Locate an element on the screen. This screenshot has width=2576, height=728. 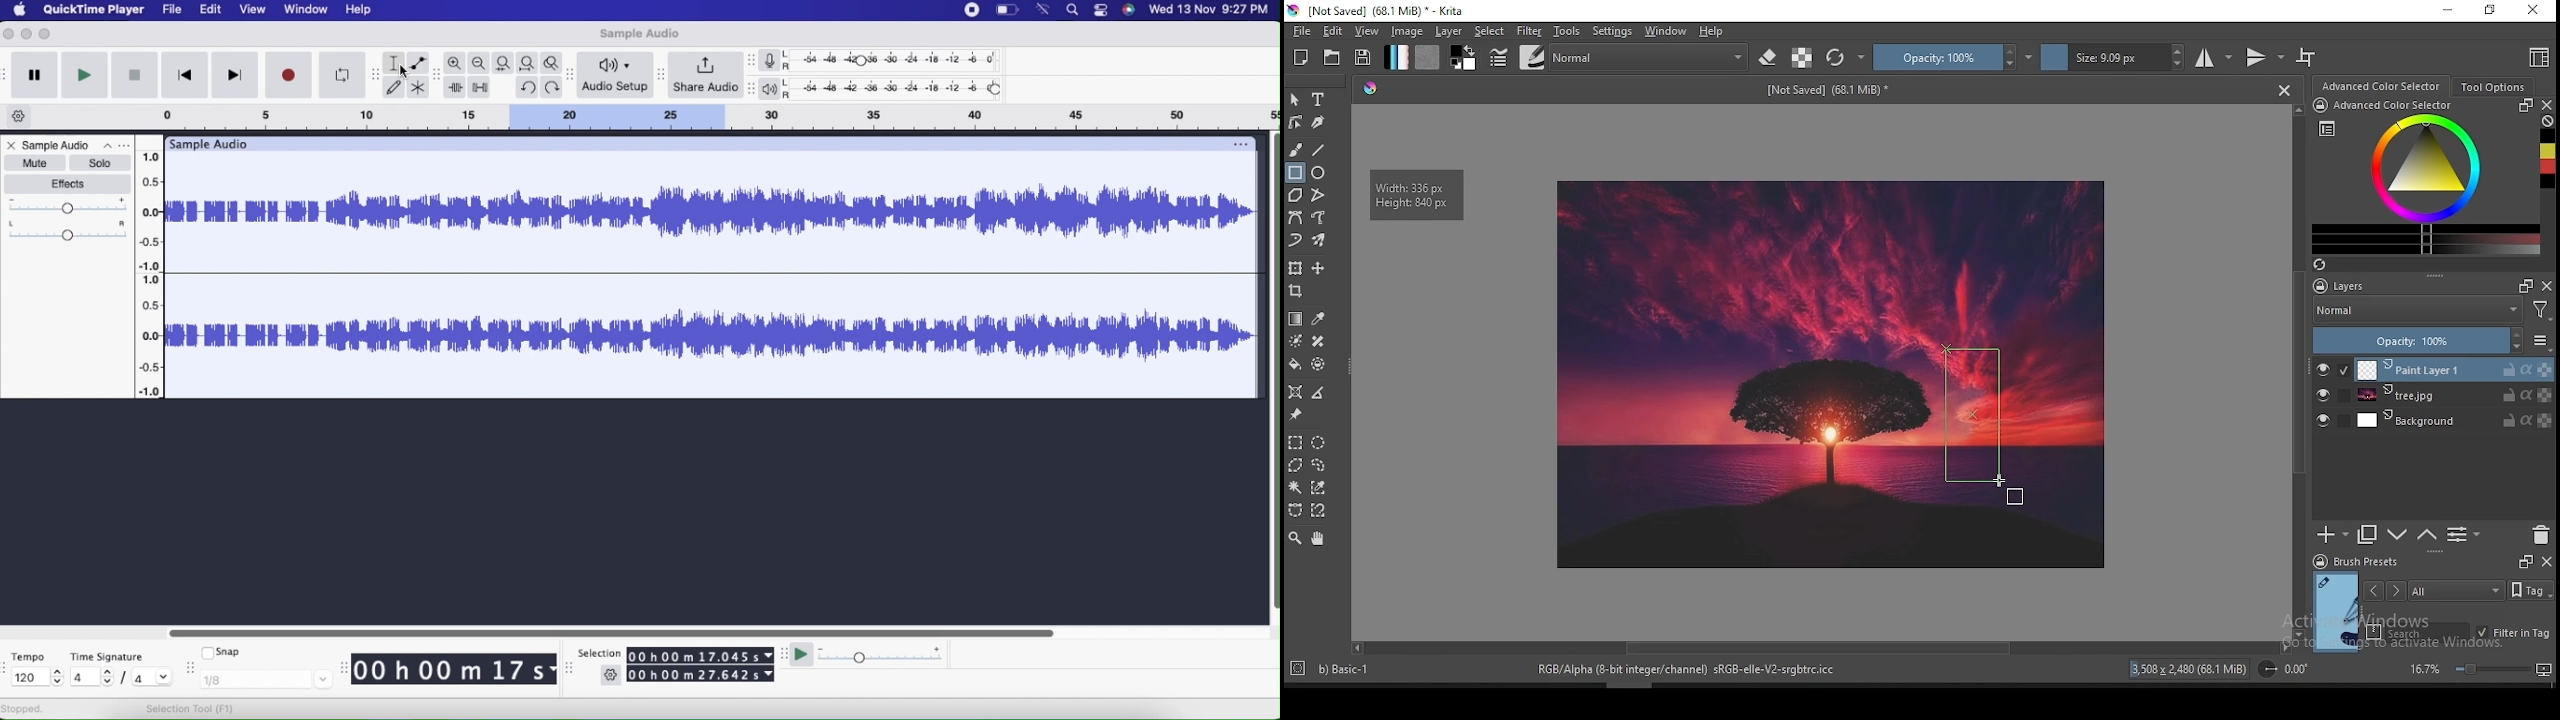
layer visibility on/off is located at coordinates (2323, 395).